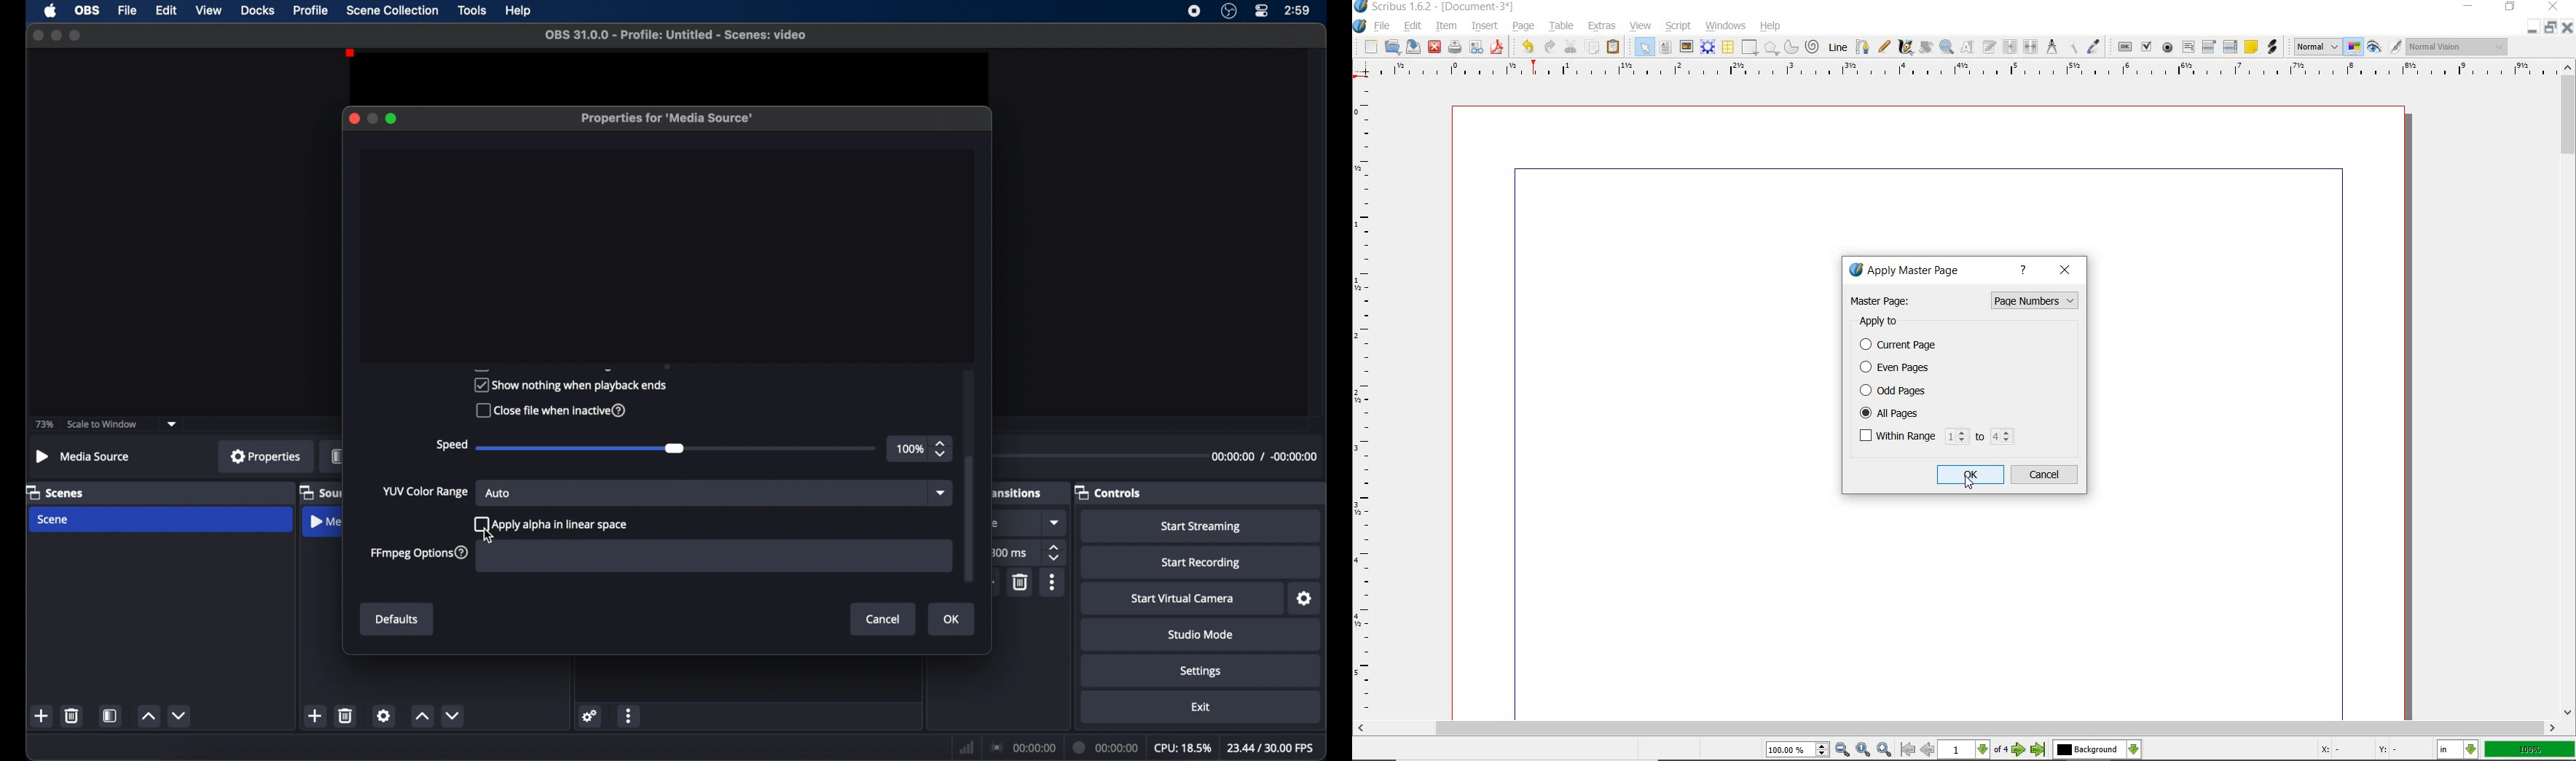  What do you see at coordinates (1727, 47) in the screenshot?
I see `table` at bounding box center [1727, 47].